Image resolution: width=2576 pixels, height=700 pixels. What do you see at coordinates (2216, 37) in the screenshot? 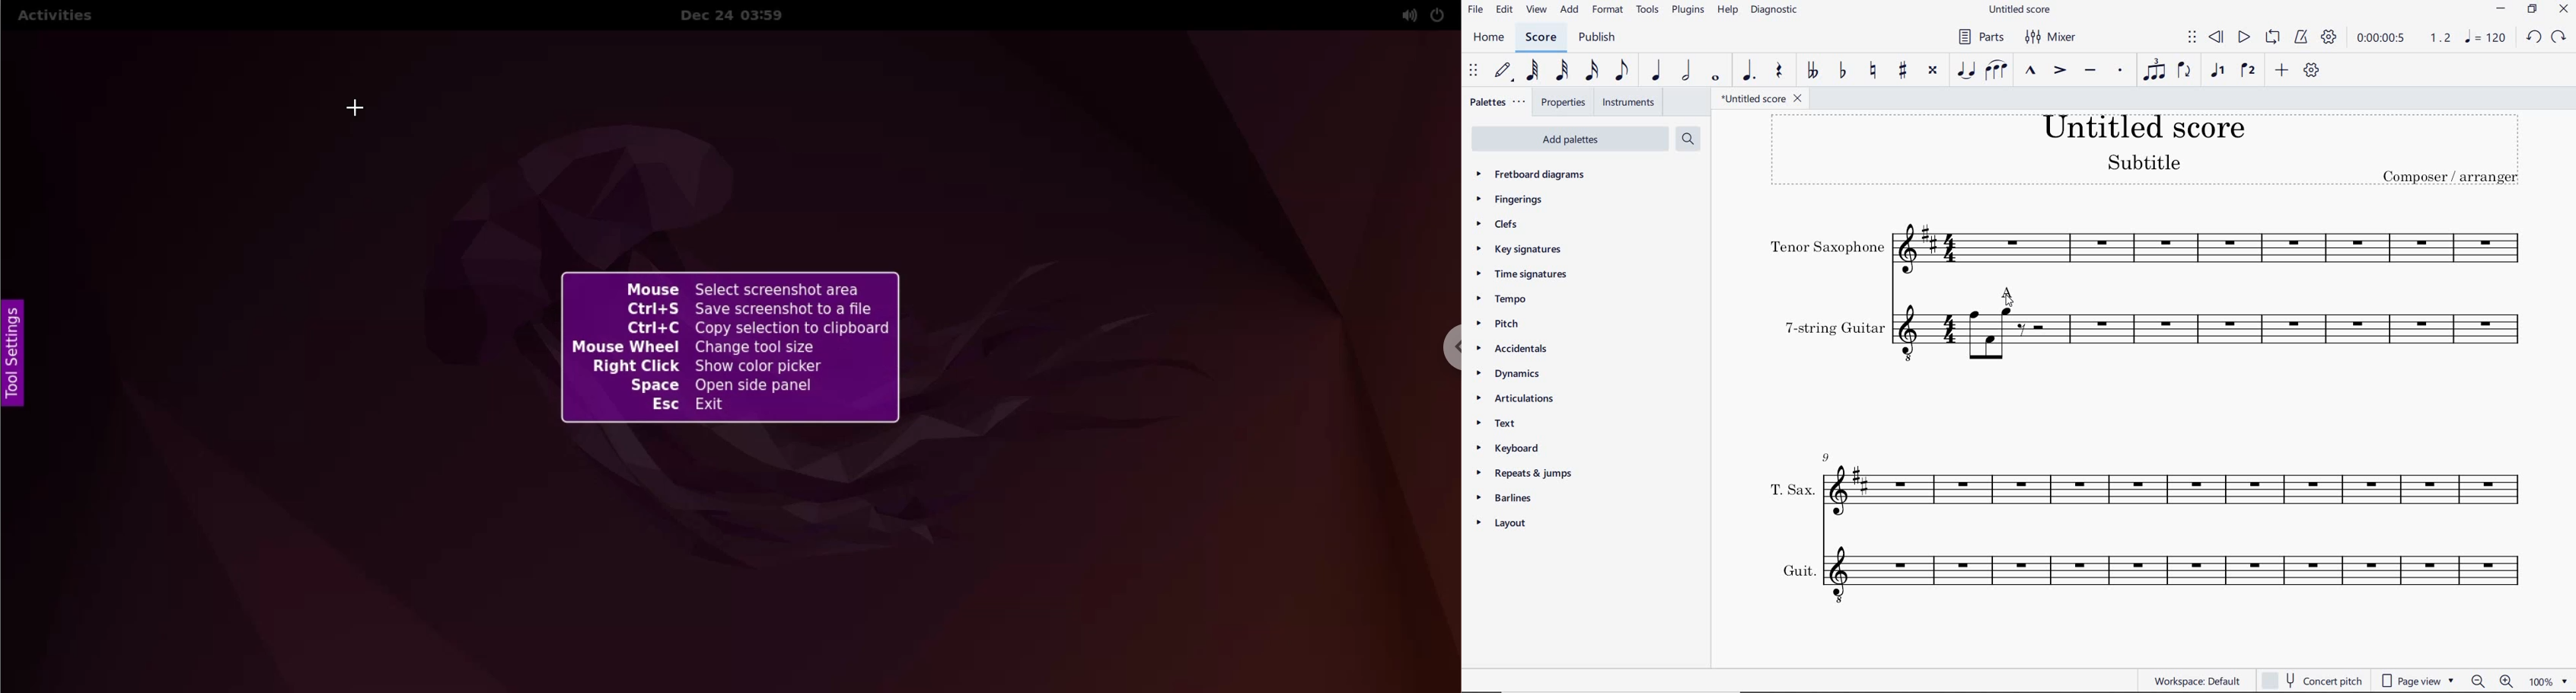
I see `REWIND` at bounding box center [2216, 37].